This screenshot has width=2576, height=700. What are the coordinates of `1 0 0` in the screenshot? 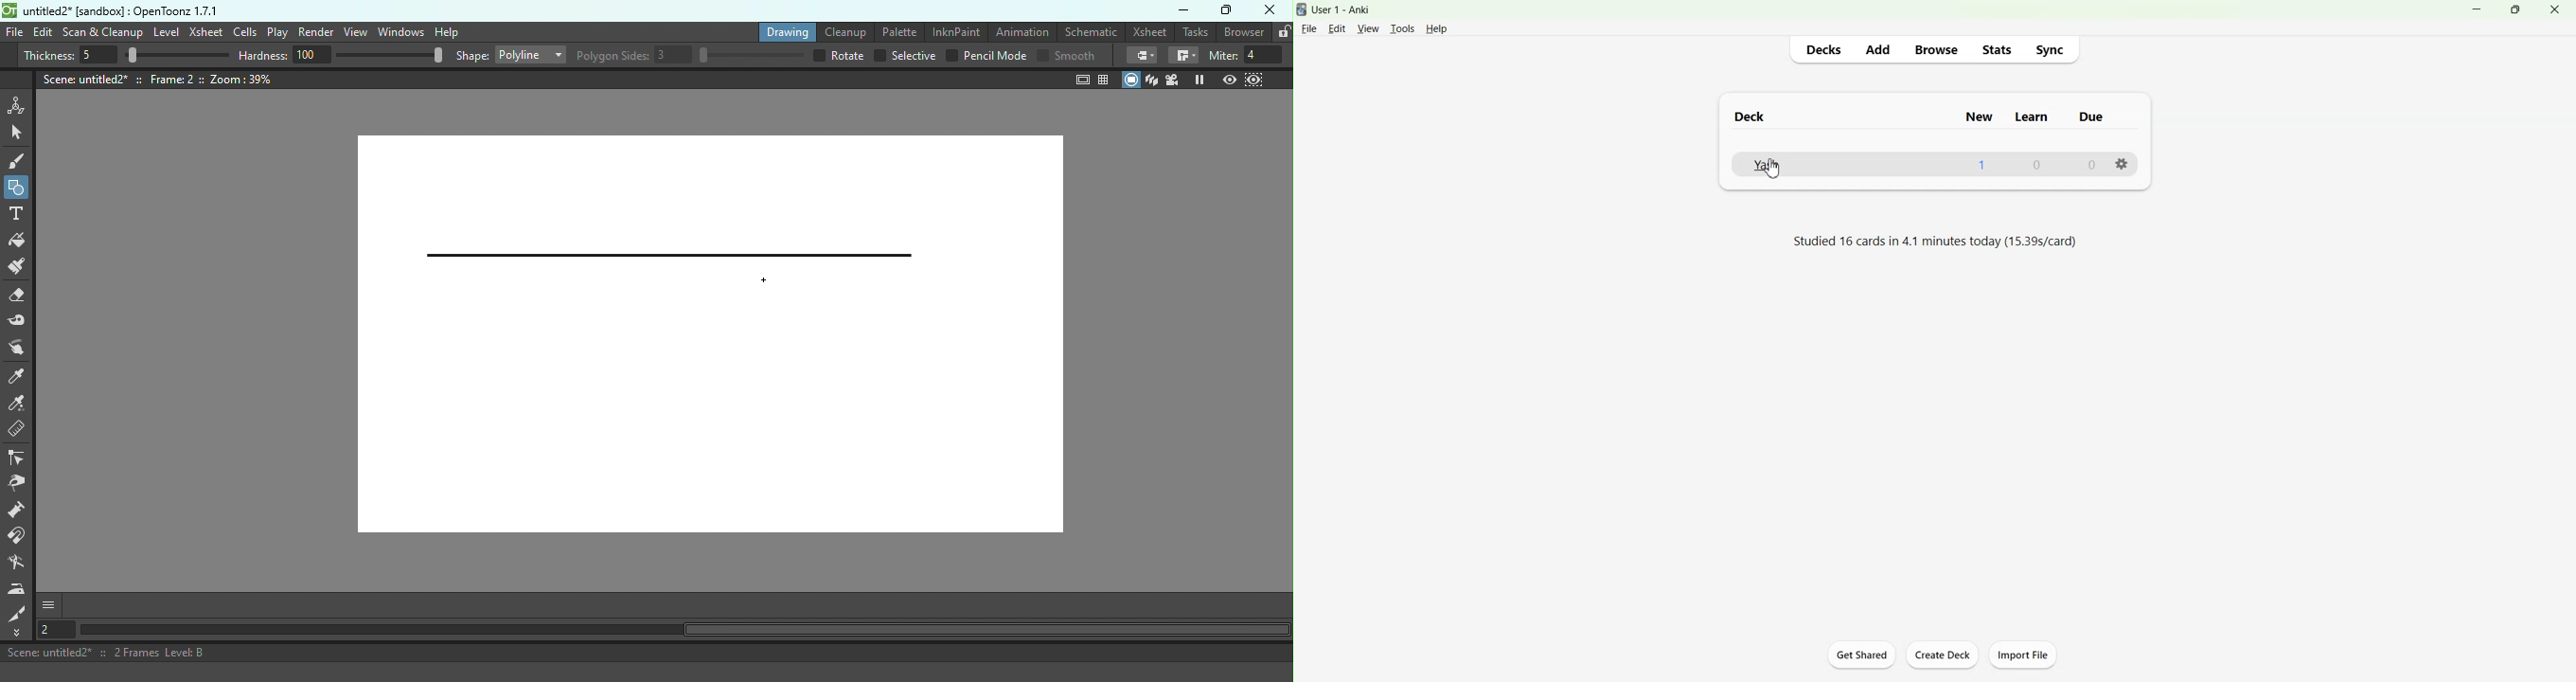 It's located at (2036, 164).